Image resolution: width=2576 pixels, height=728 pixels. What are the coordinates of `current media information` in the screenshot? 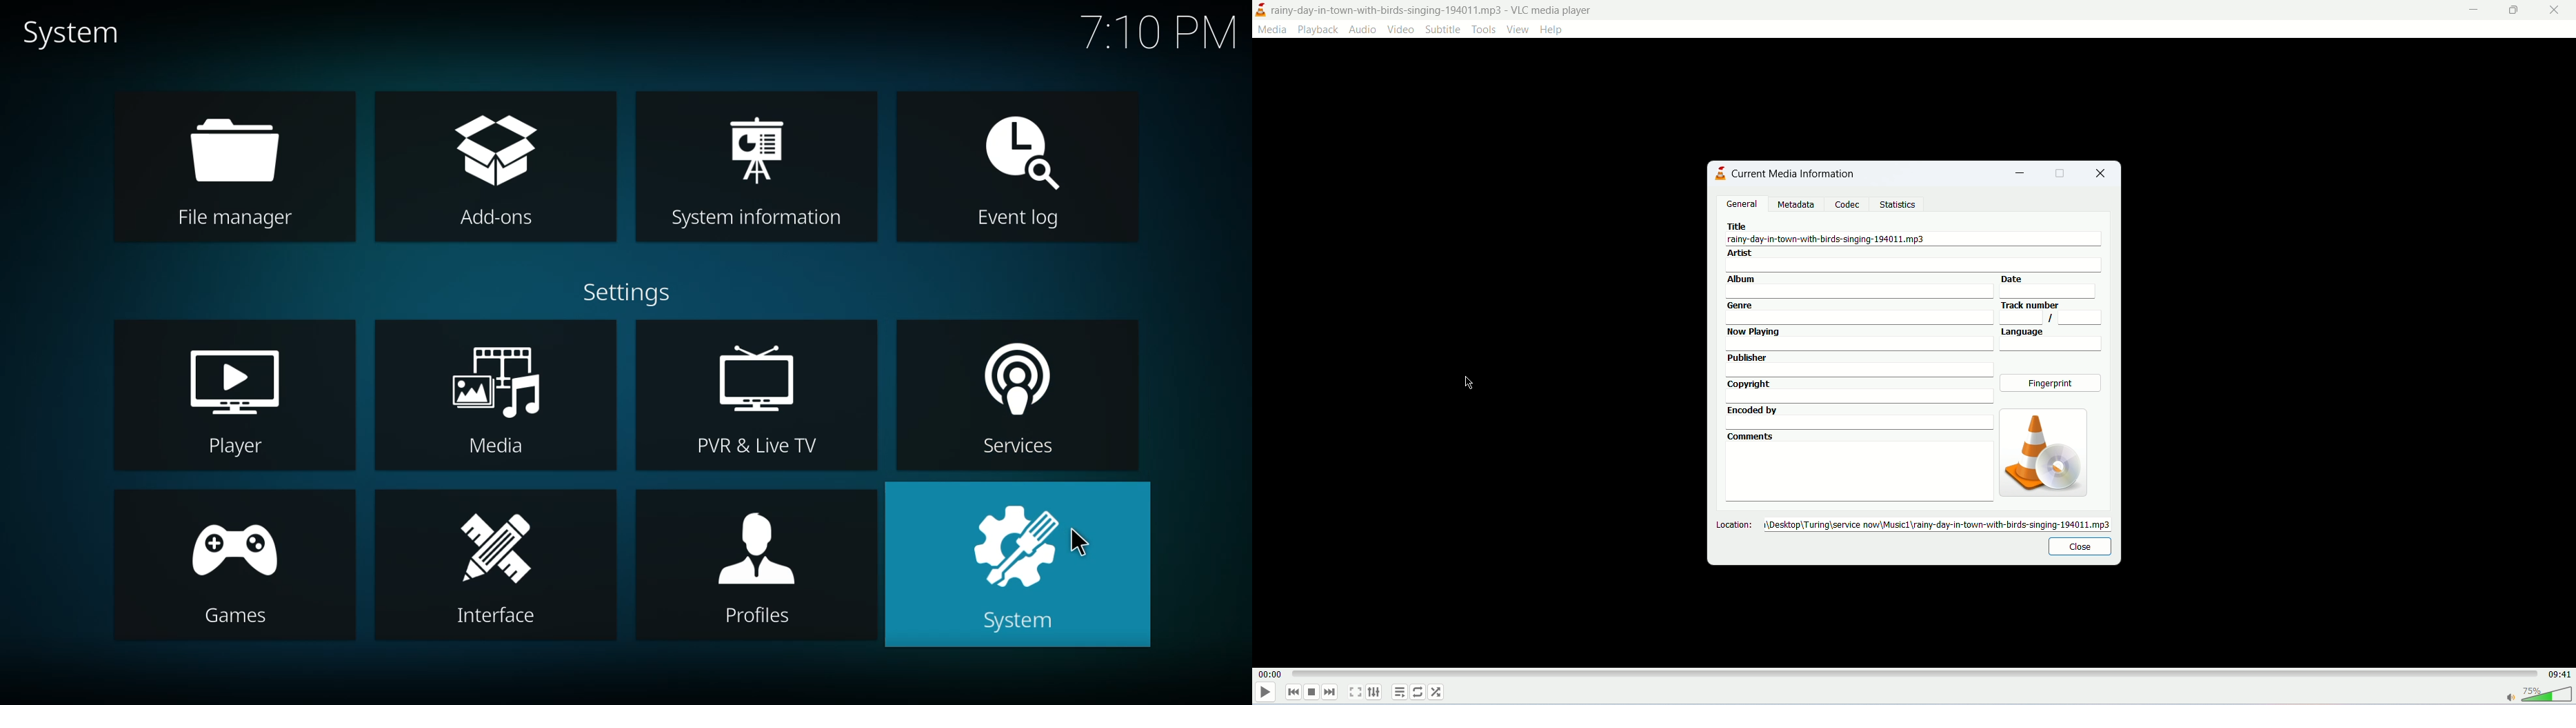 It's located at (1798, 175).